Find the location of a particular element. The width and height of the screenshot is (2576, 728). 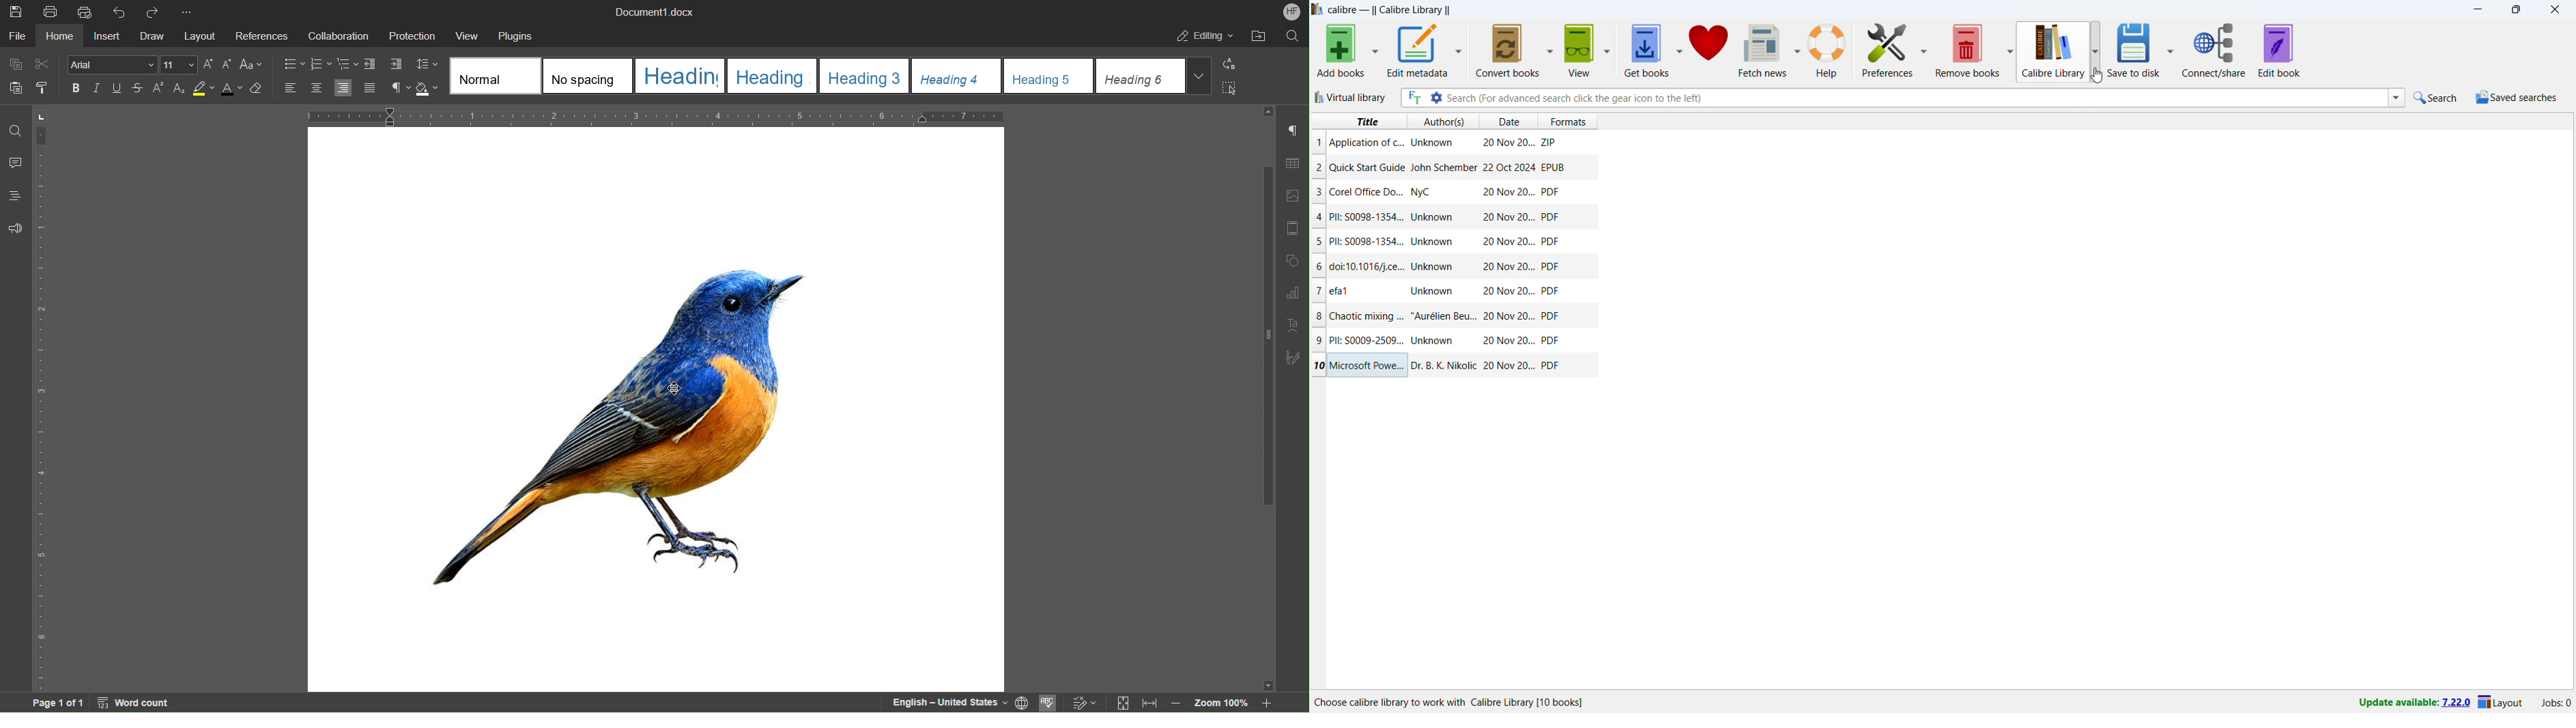

Align Left is located at coordinates (293, 88).